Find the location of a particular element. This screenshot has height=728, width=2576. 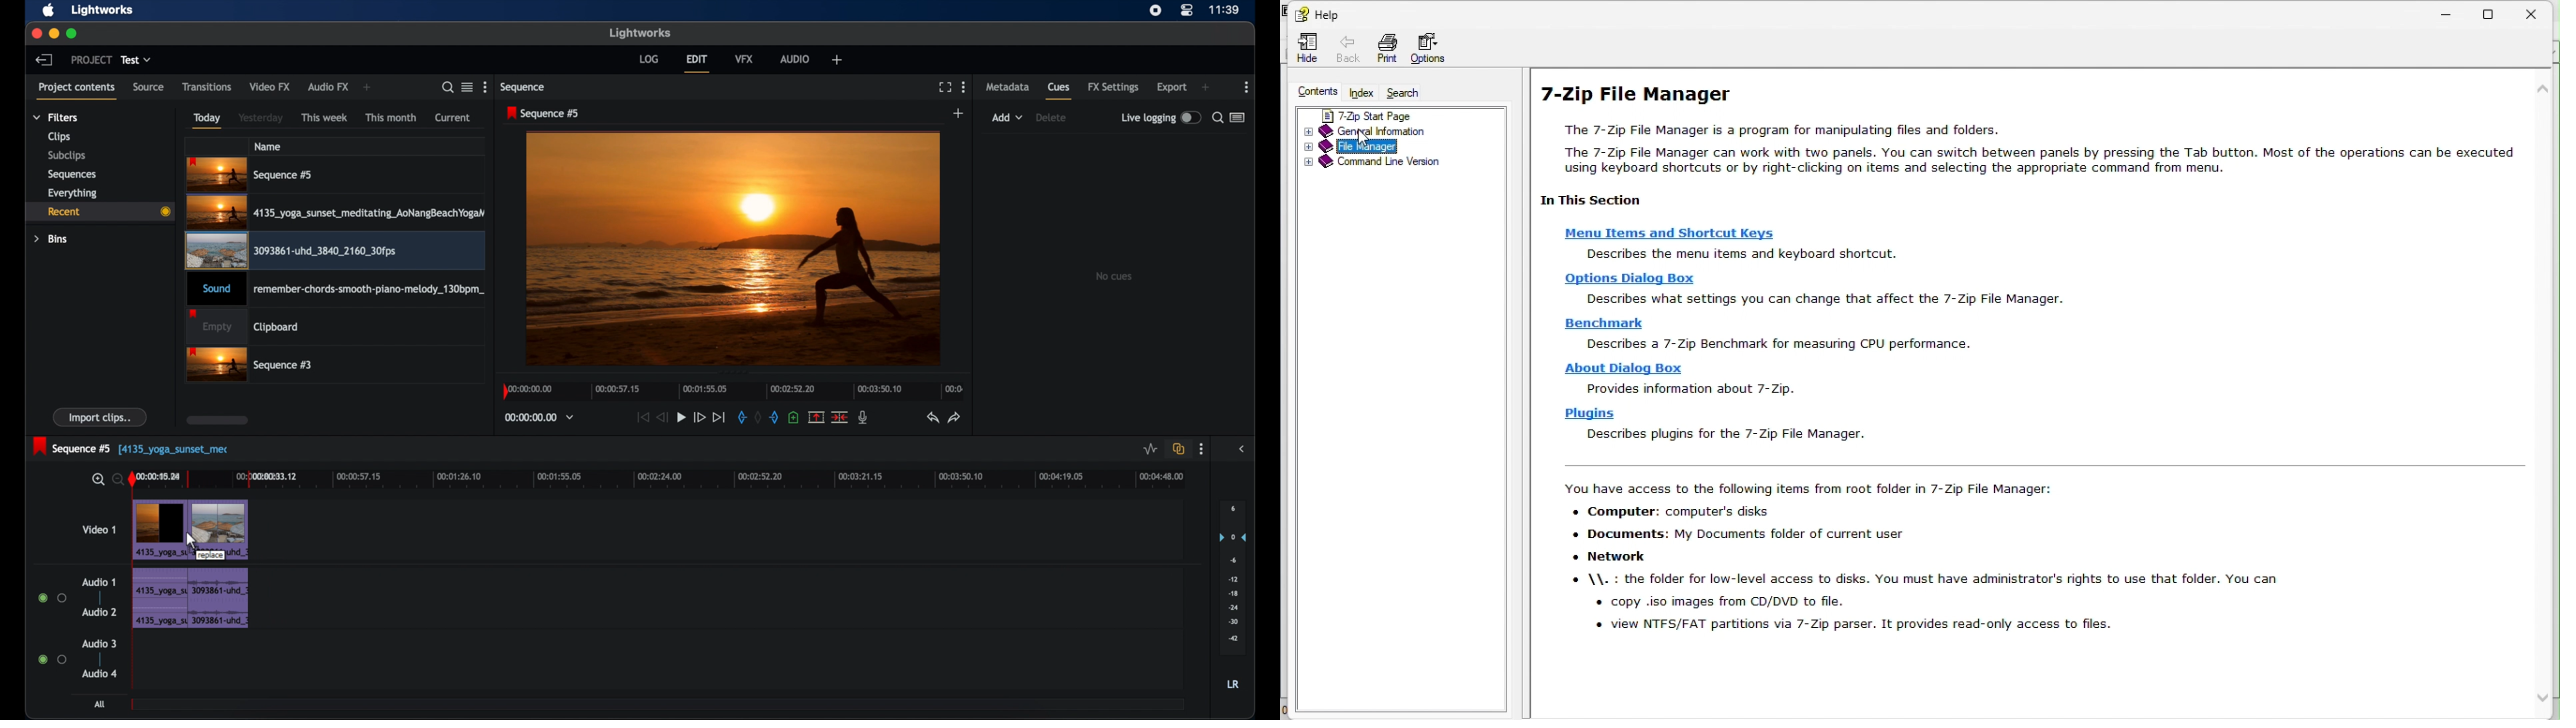

project contents is located at coordinates (77, 91).